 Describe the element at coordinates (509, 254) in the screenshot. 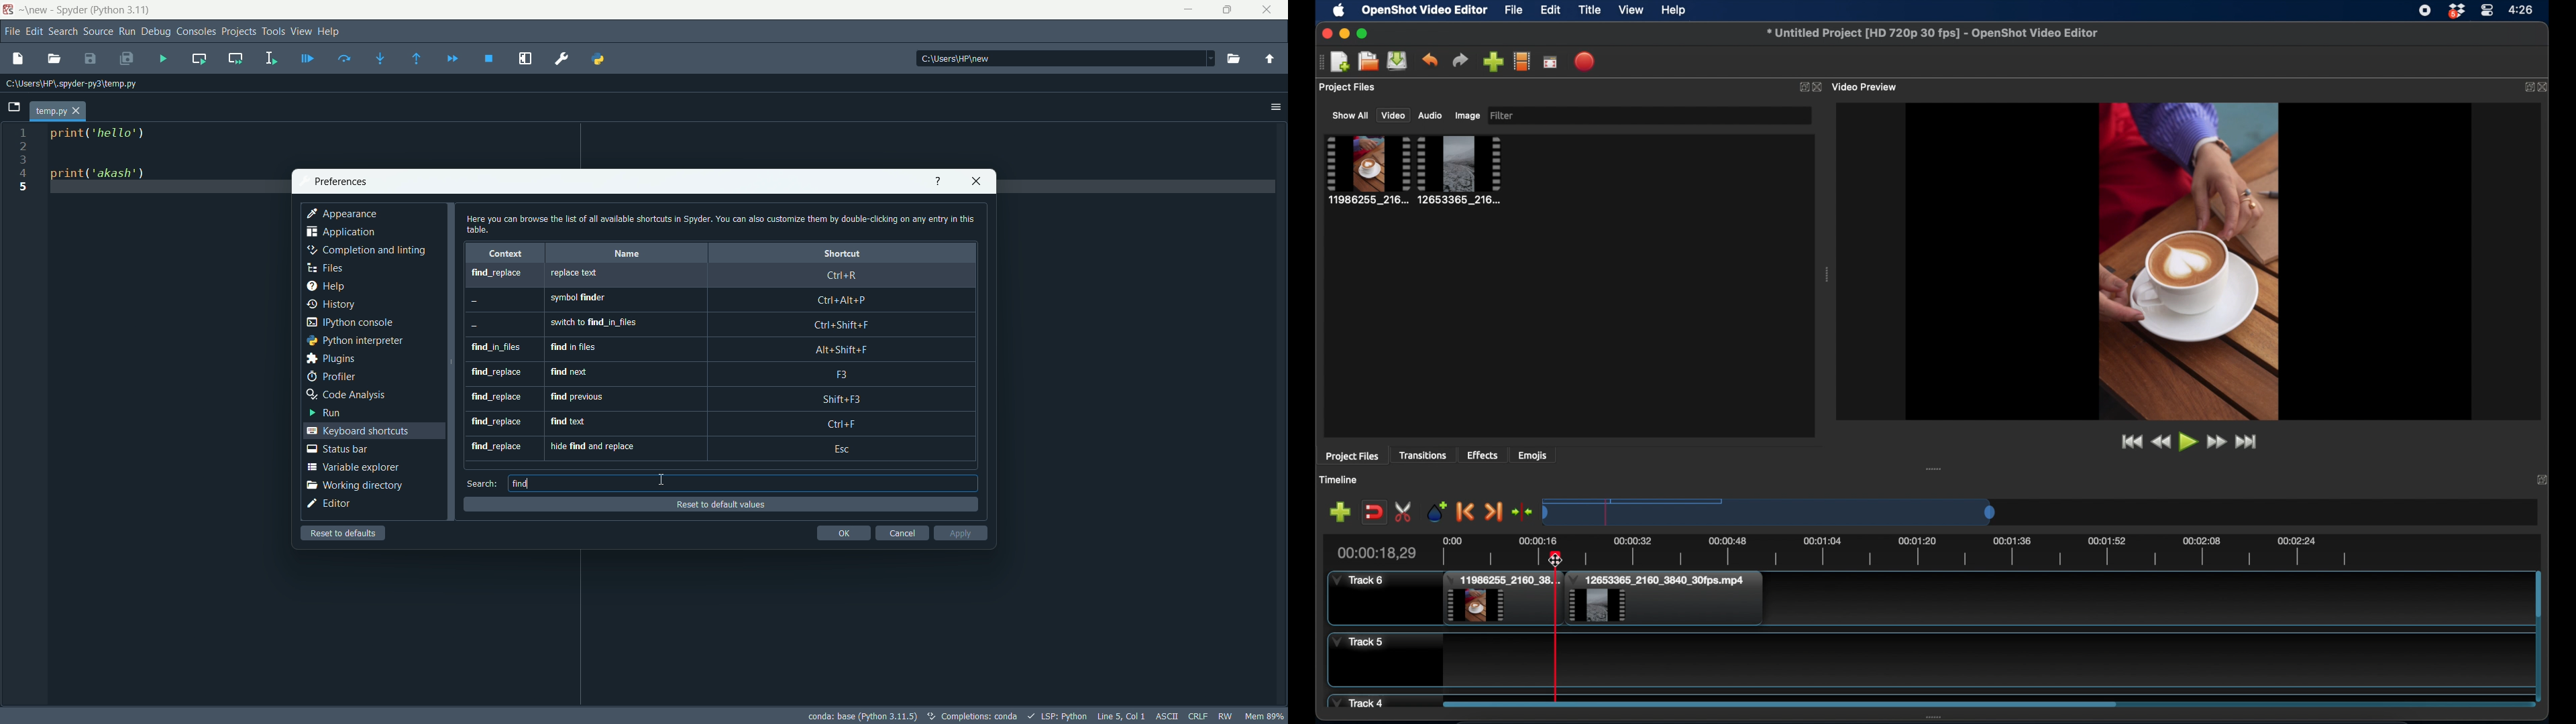

I see `context` at that location.